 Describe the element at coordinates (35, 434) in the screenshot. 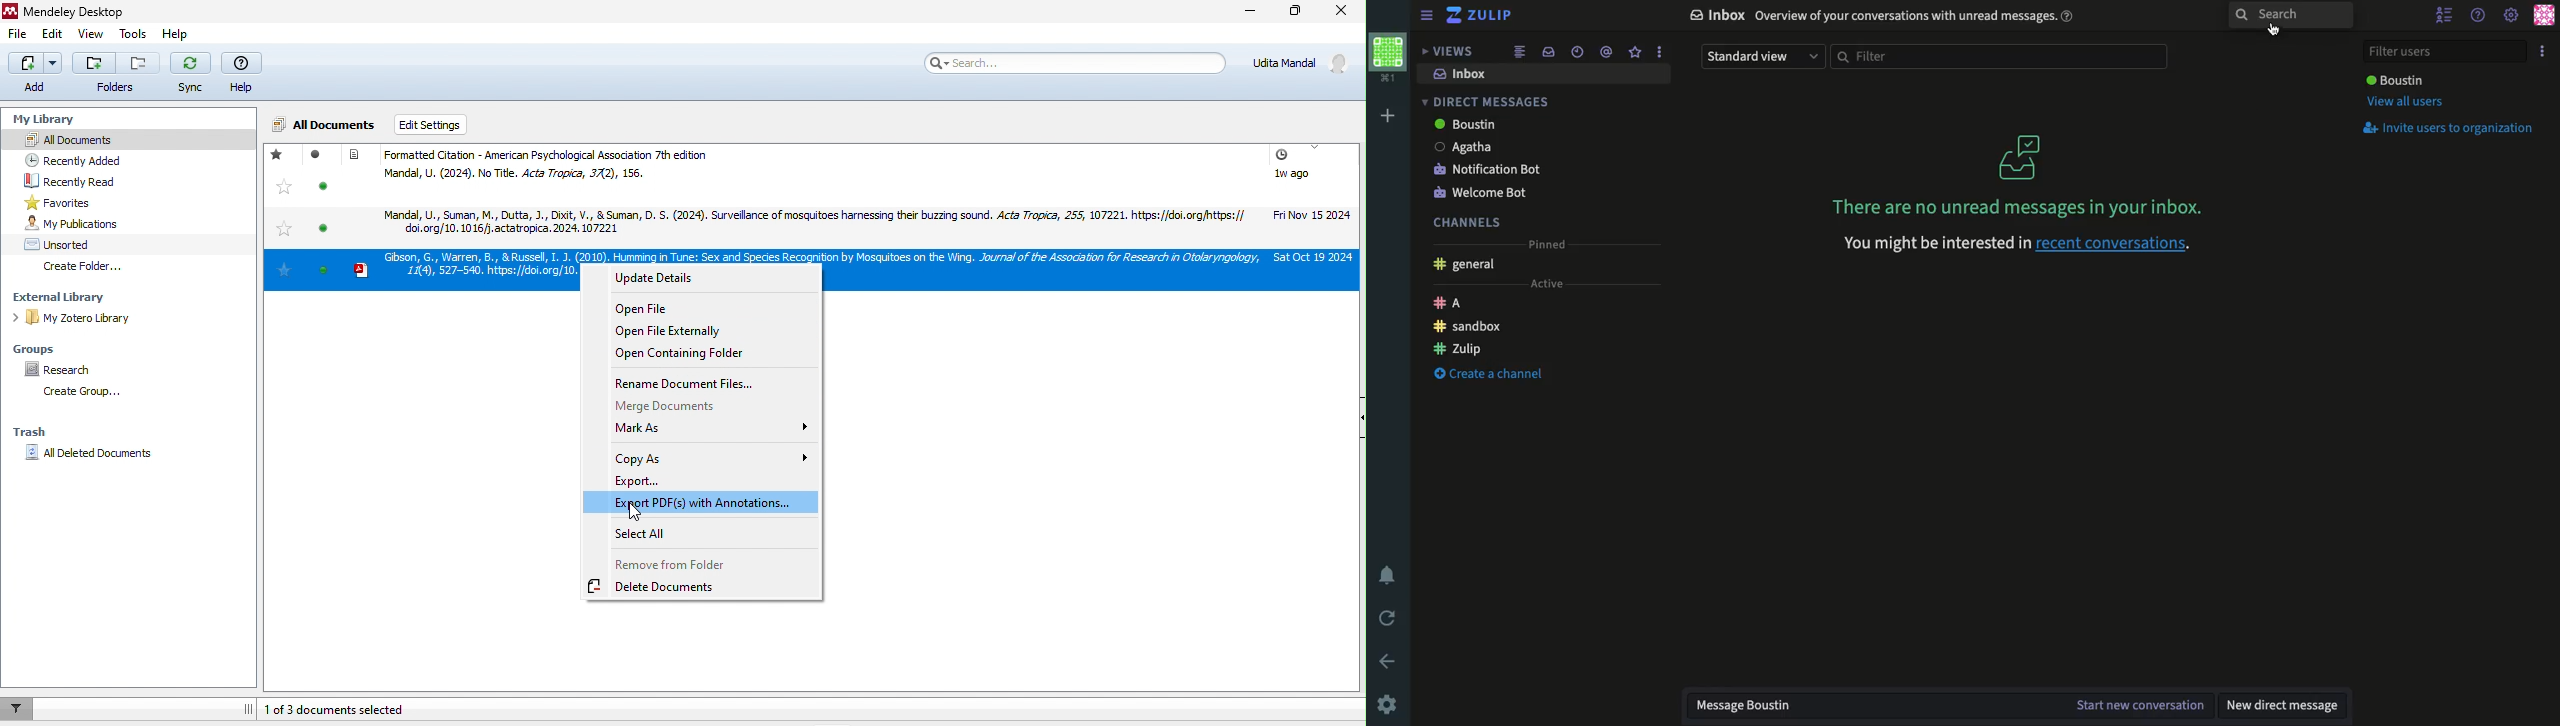

I see `trash` at that location.